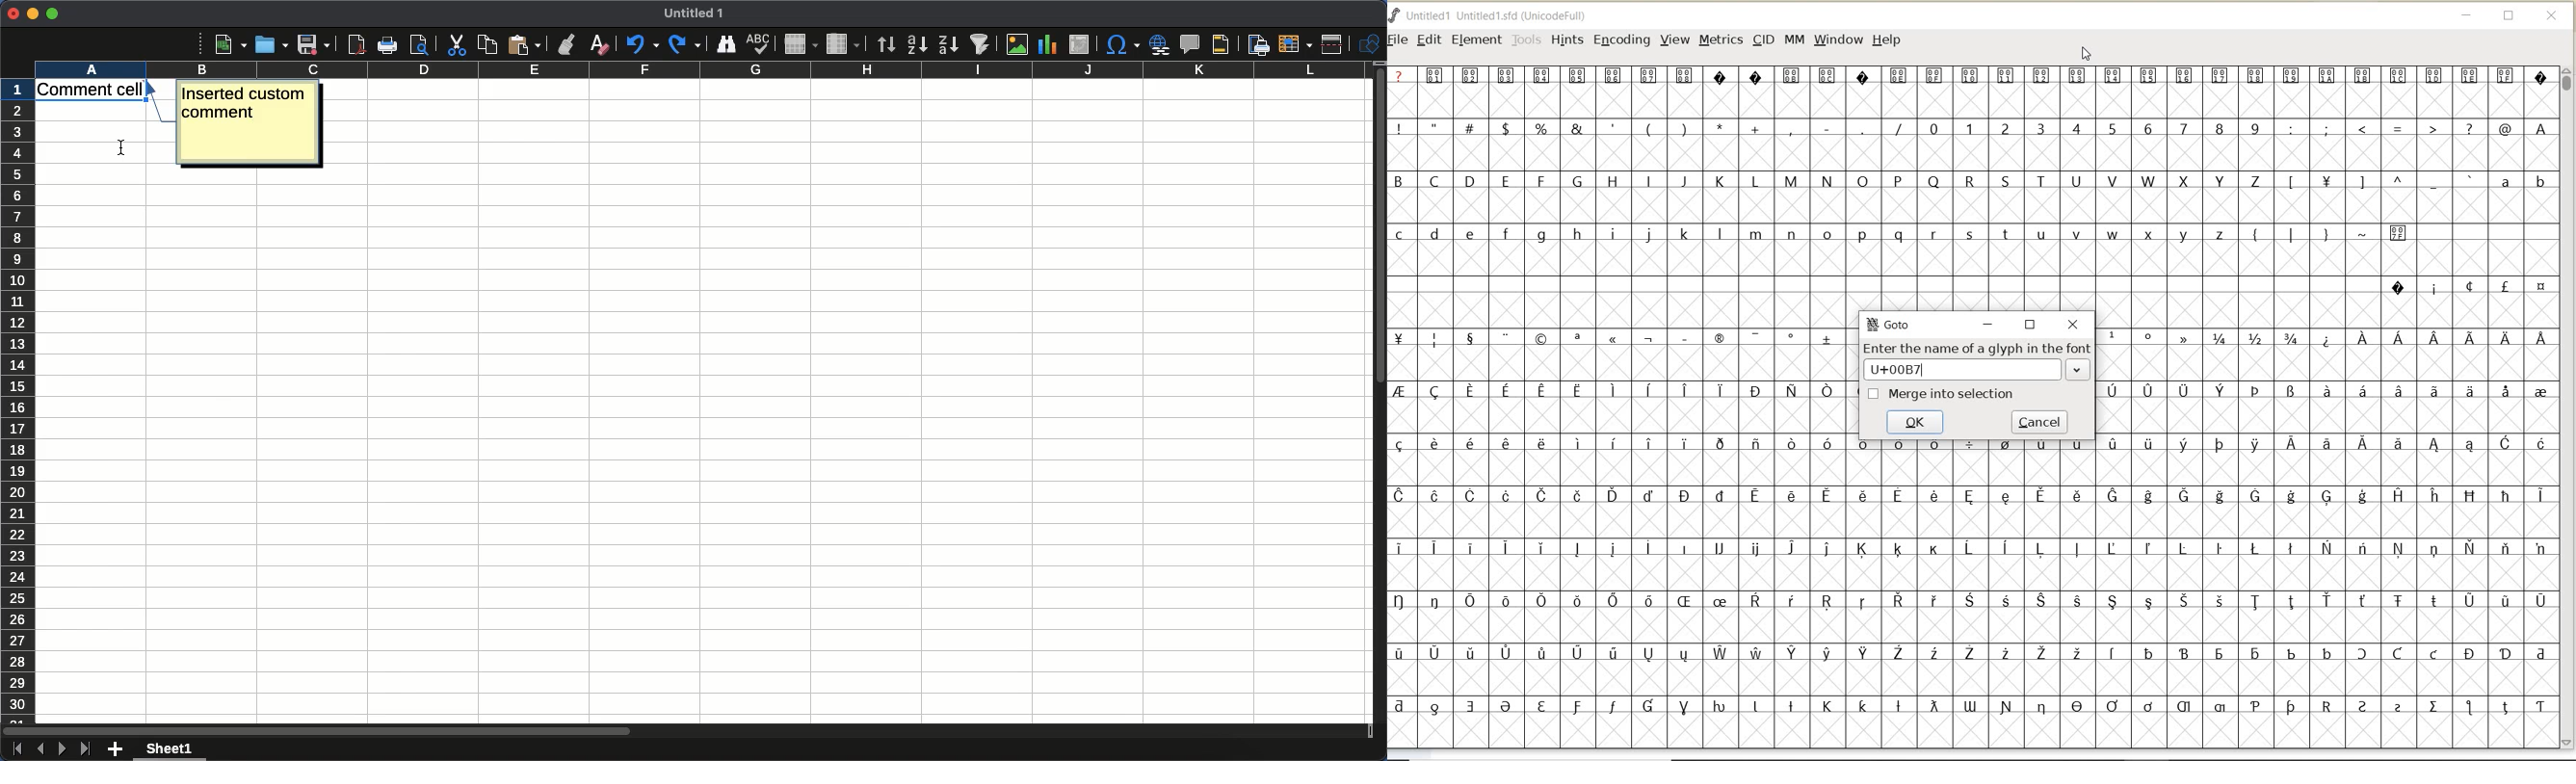 This screenshot has height=784, width=2576. Describe the element at coordinates (1379, 387) in the screenshot. I see `Scroll` at that location.